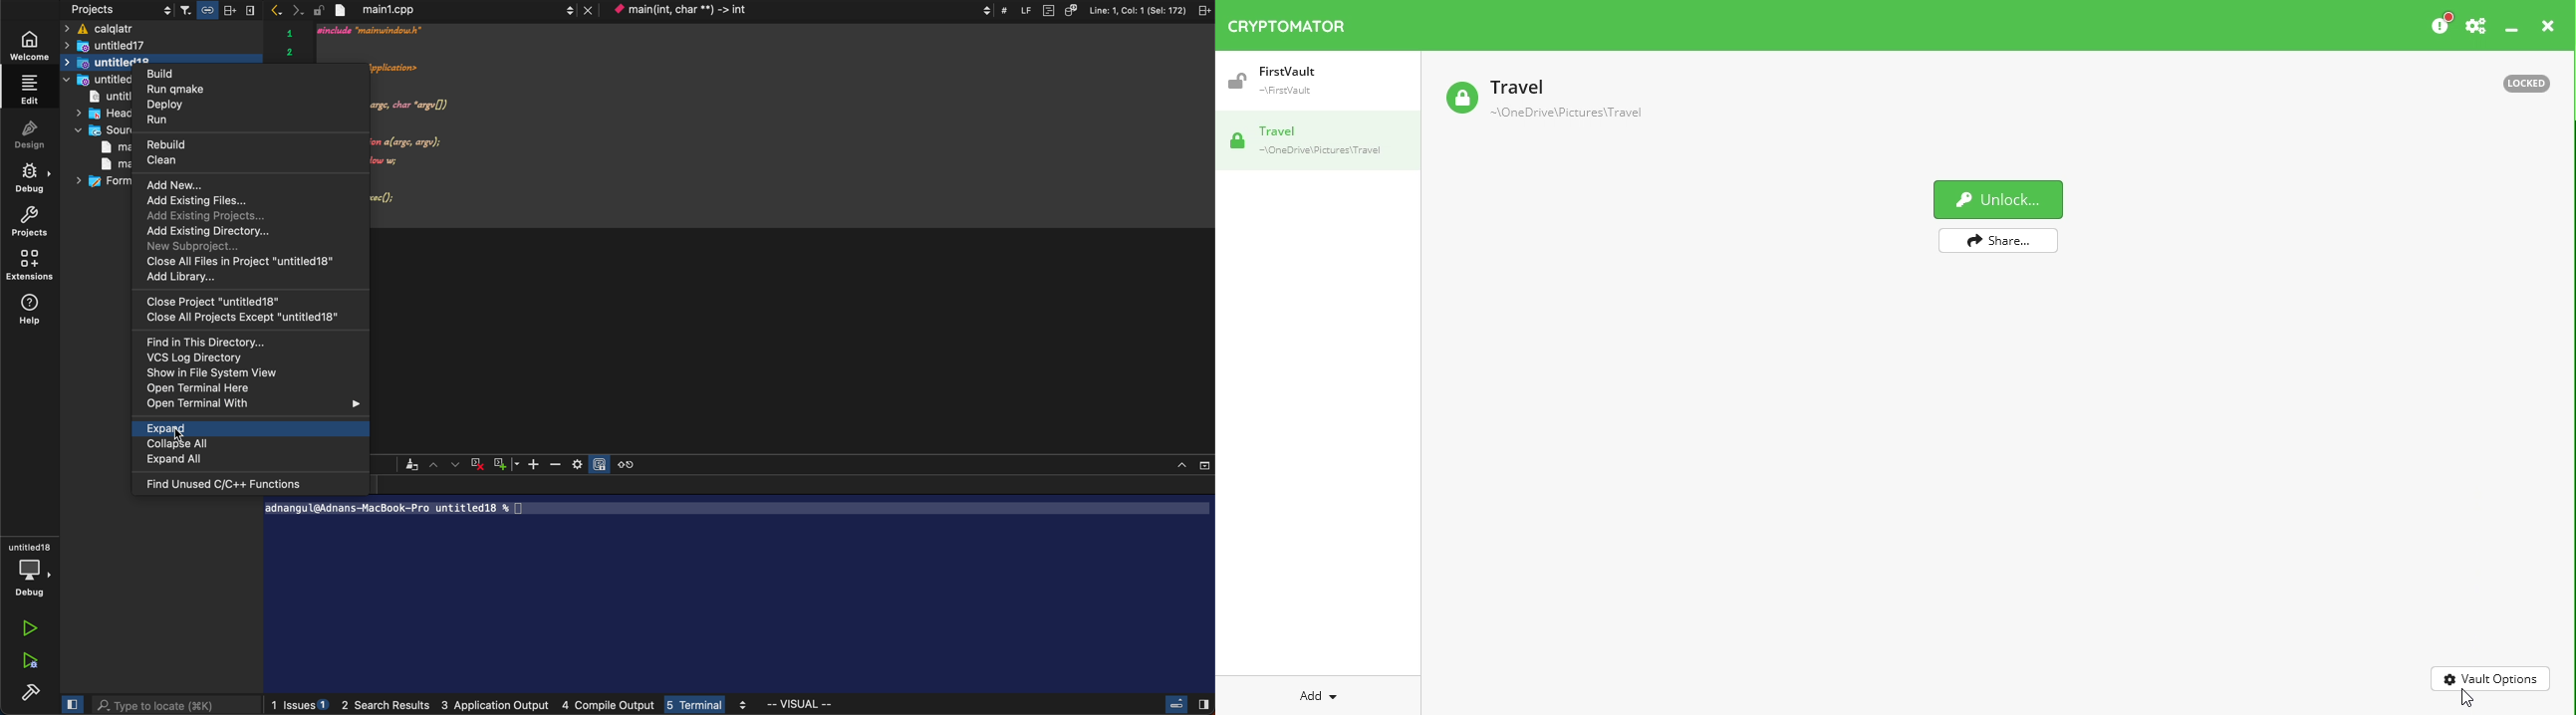 This screenshot has width=2576, height=728. What do you see at coordinates (29, 630) in the screenshot?
I see `run` at bounding box center [29, 630].